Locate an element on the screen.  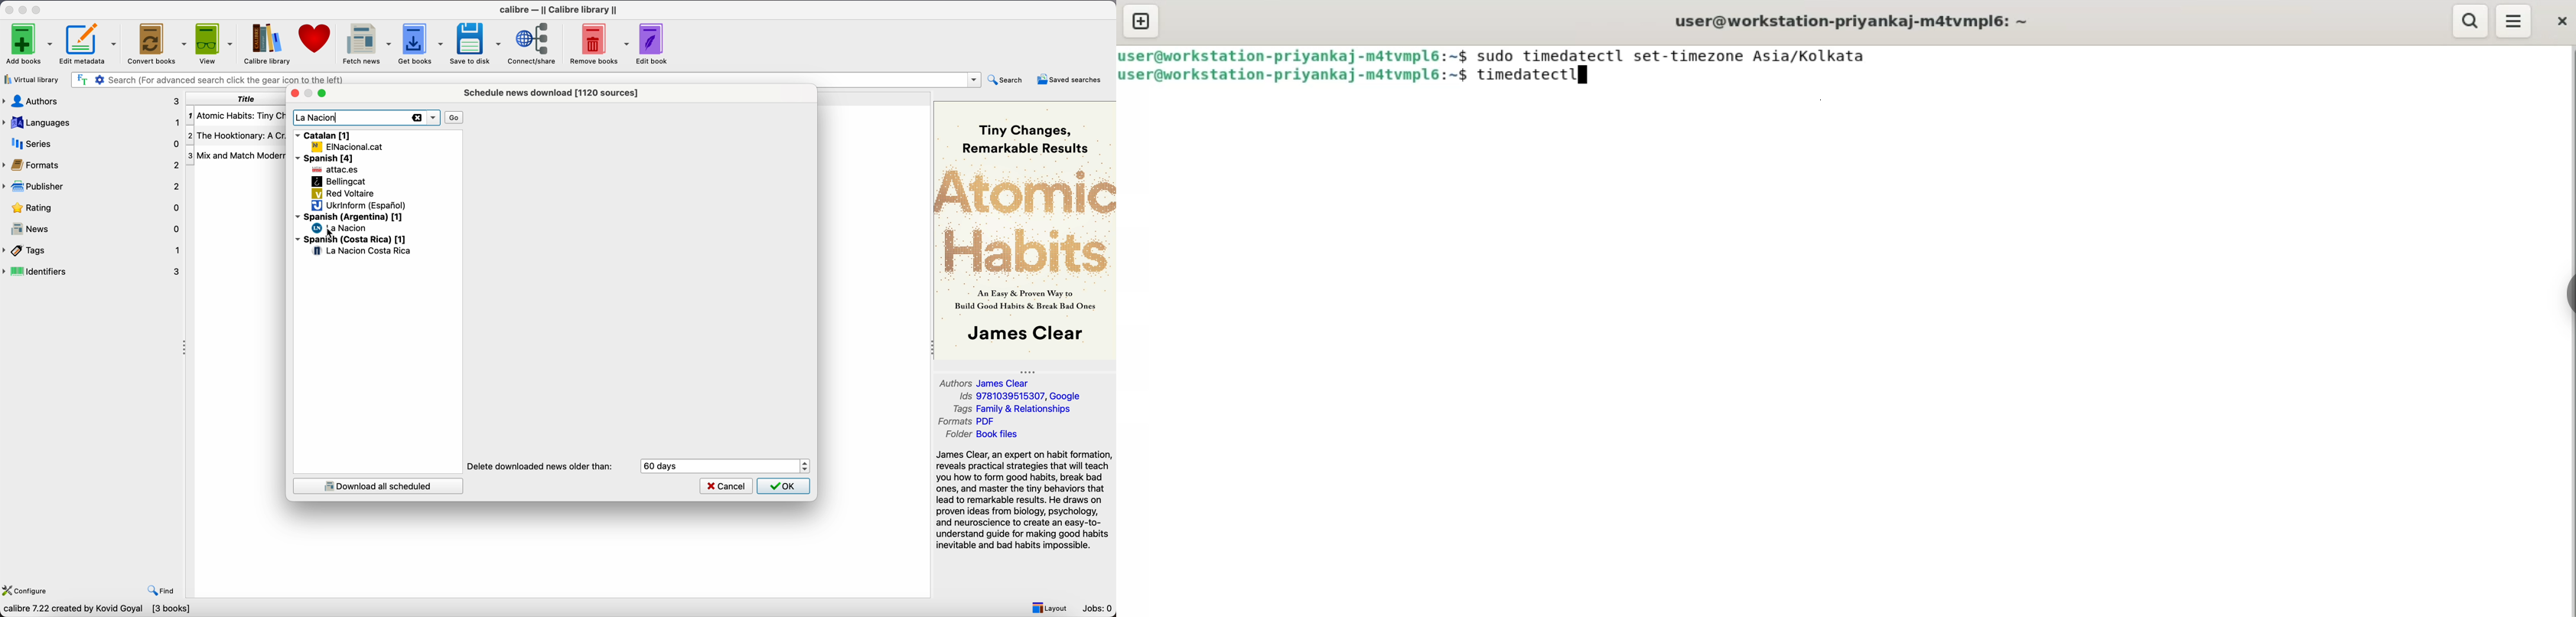
Bellingcat is located at coordinates (339, 182).